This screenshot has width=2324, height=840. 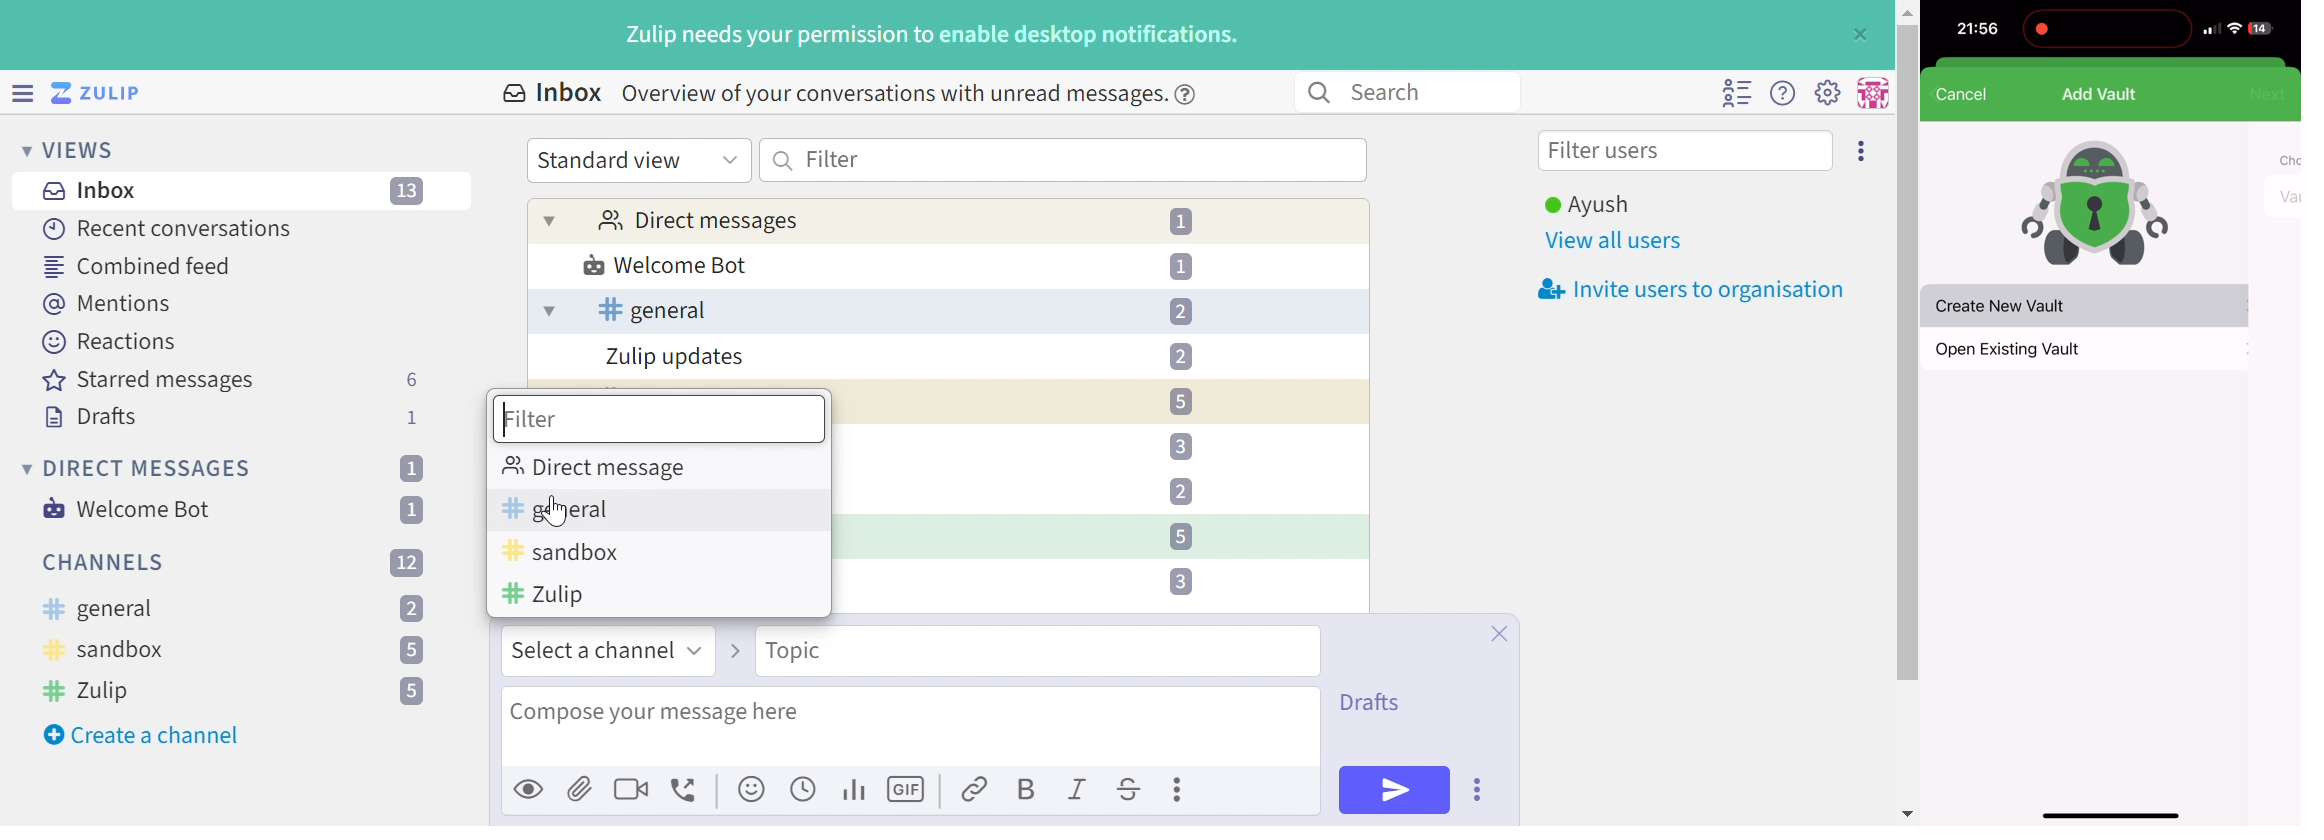 What do you see at coordinates (687, 791) in the screenshot?
I see `Add voice call` at bounding box center [687, 791].